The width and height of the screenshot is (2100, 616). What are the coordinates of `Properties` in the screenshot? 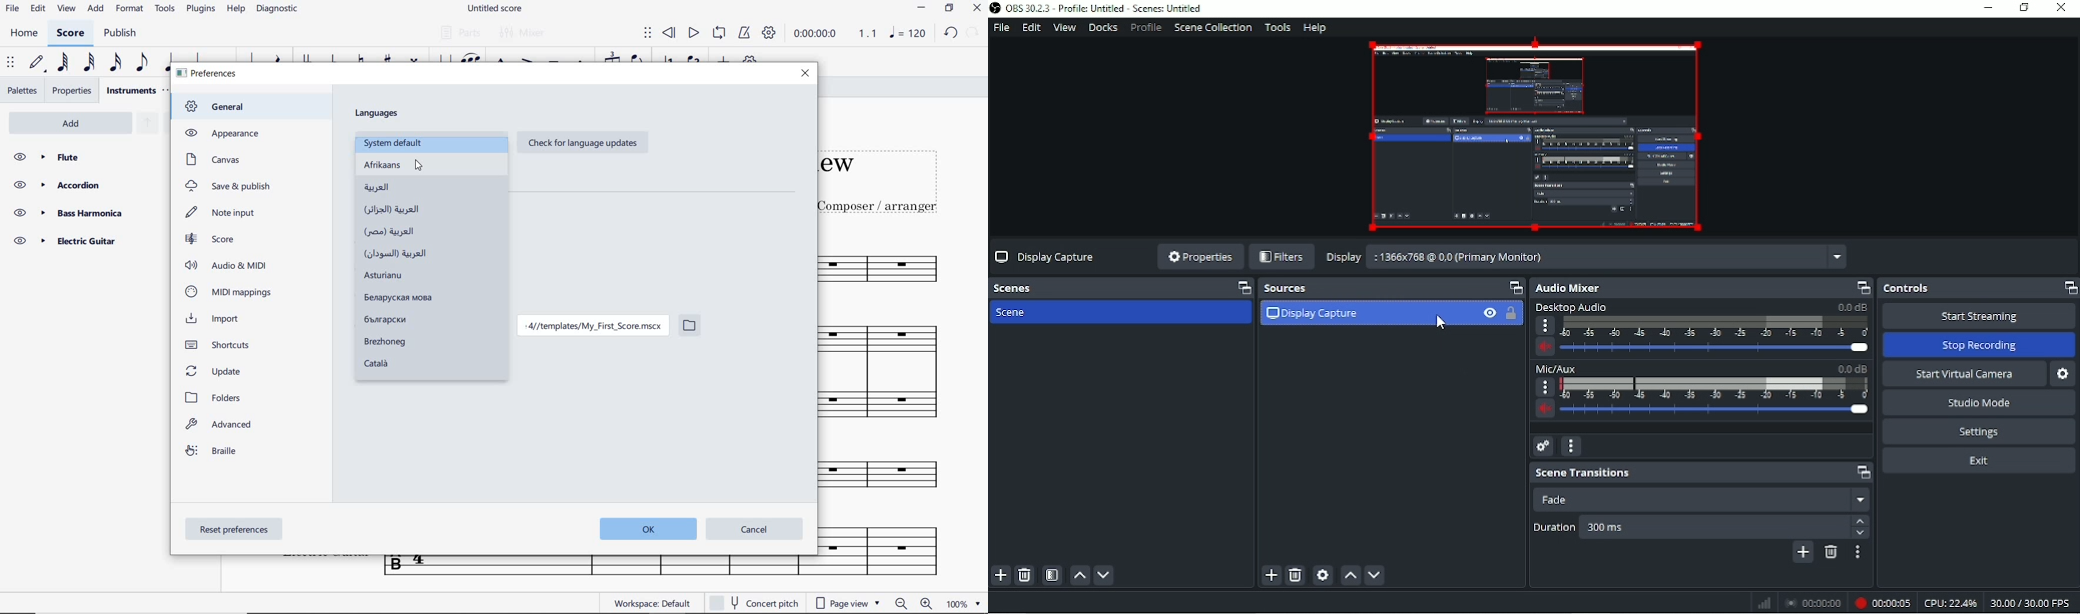 It's located at (1199, 256).